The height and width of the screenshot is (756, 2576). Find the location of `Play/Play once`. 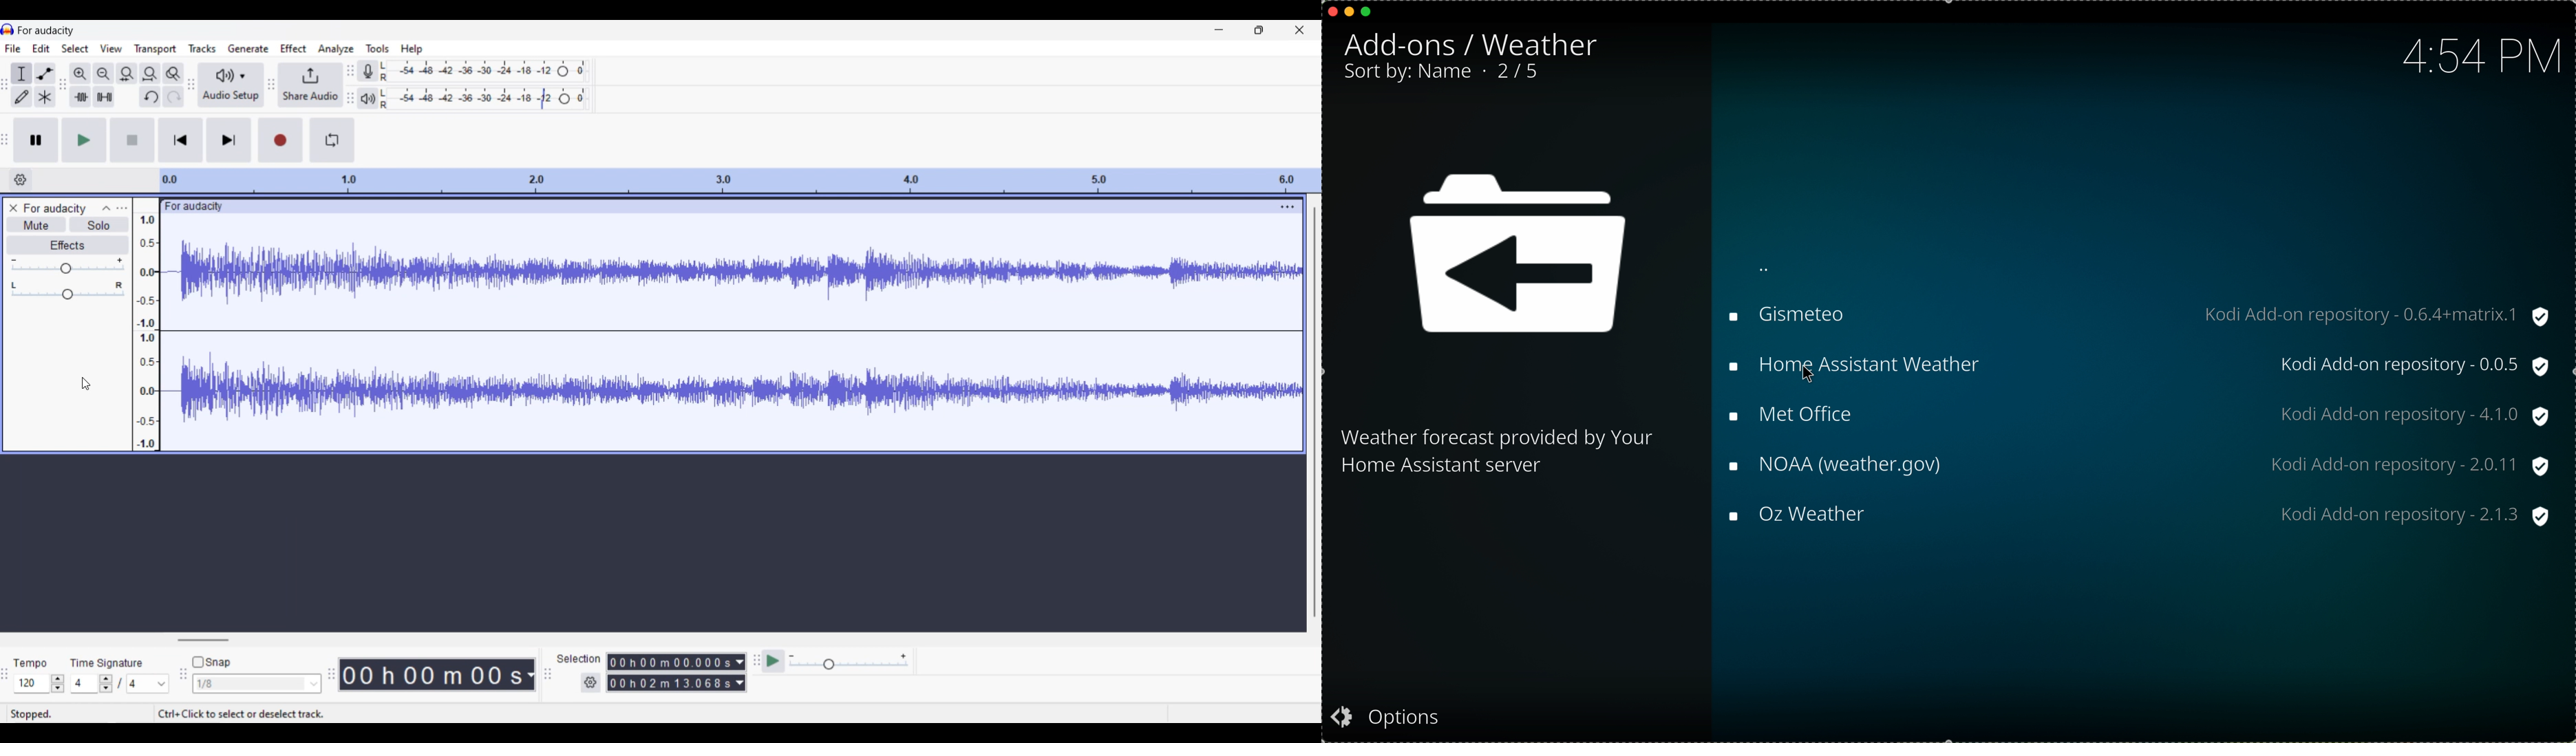

Play/Play once is located at coordinates (84, 140).